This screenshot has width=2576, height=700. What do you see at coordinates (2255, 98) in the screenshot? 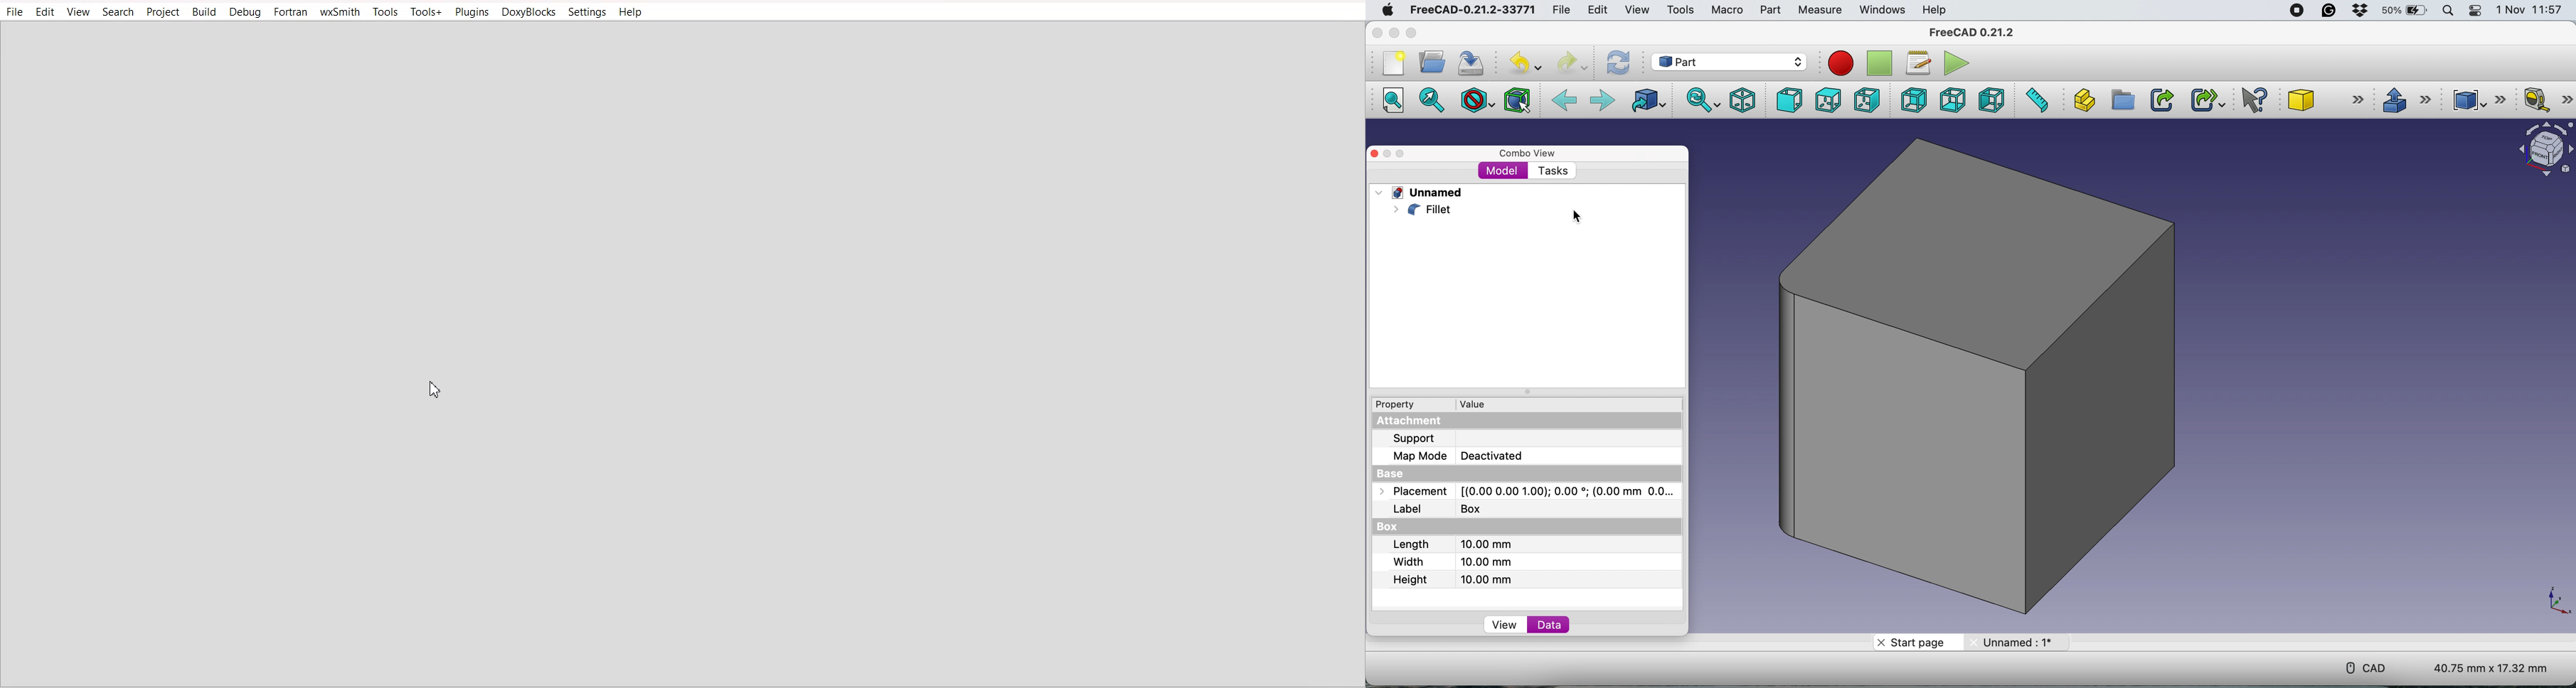
I see `what's this` at bounding box center [2255, 98].